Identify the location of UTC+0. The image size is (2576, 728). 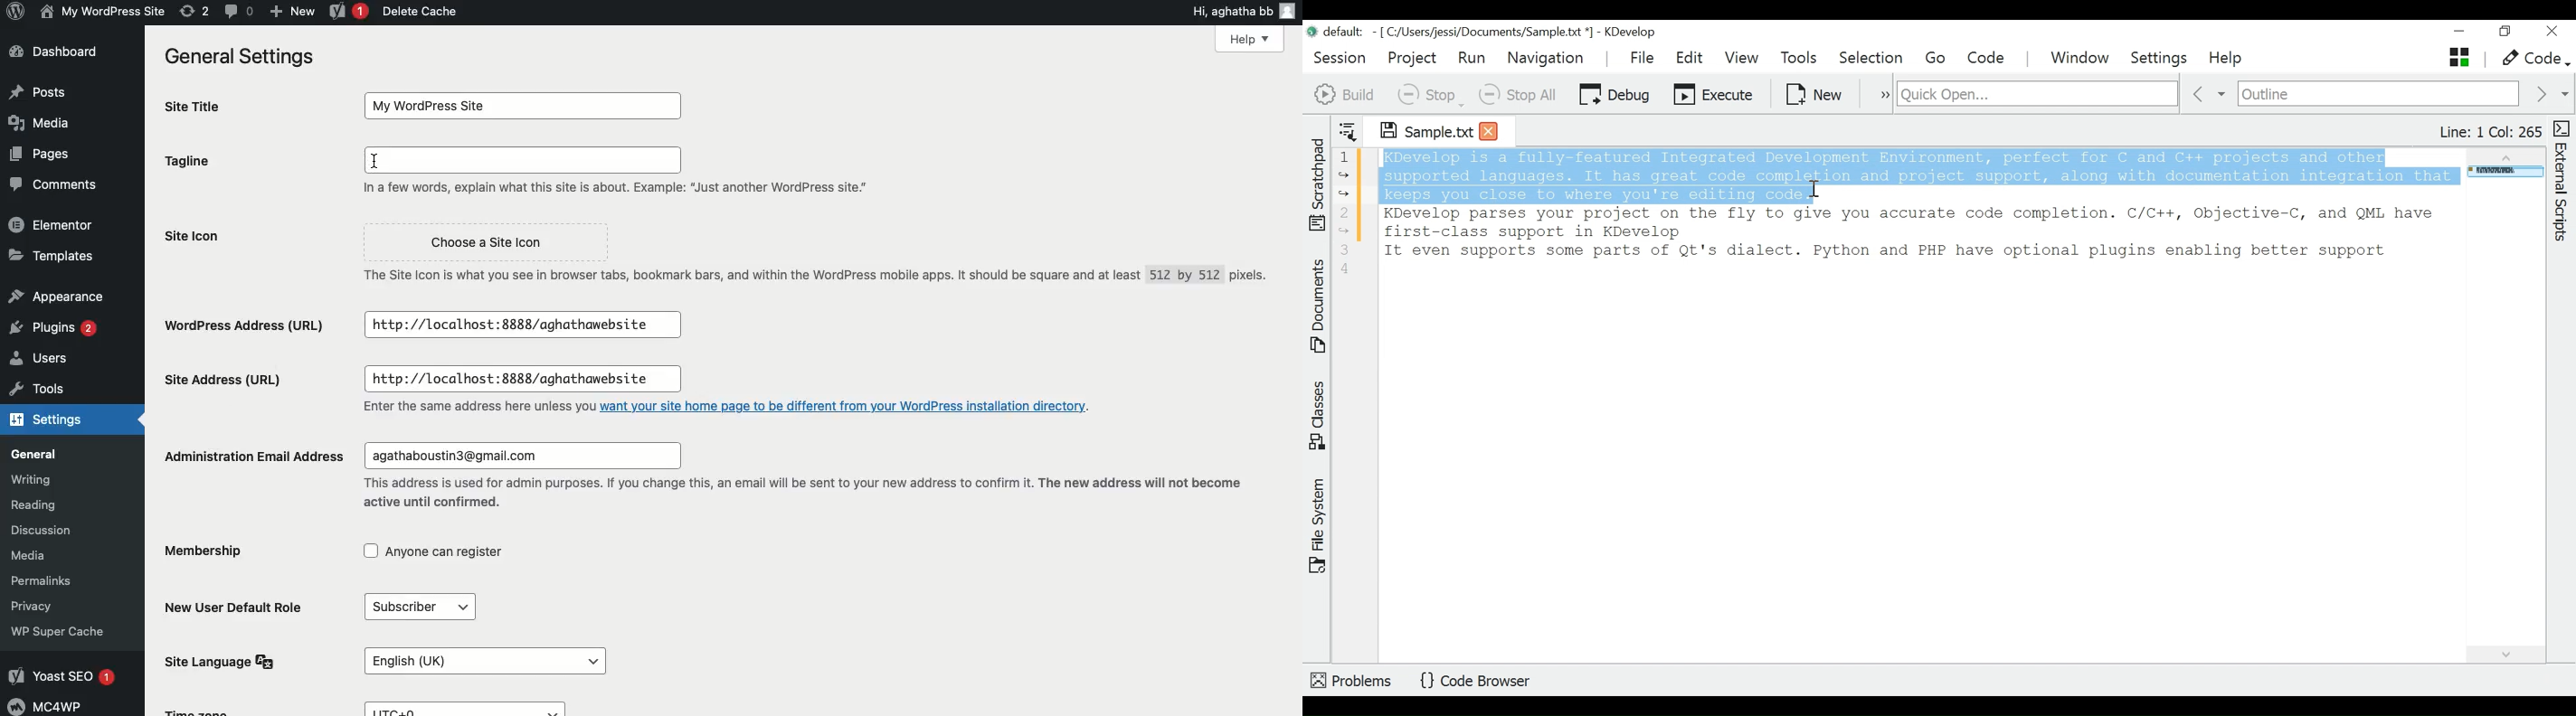
(467, 708).